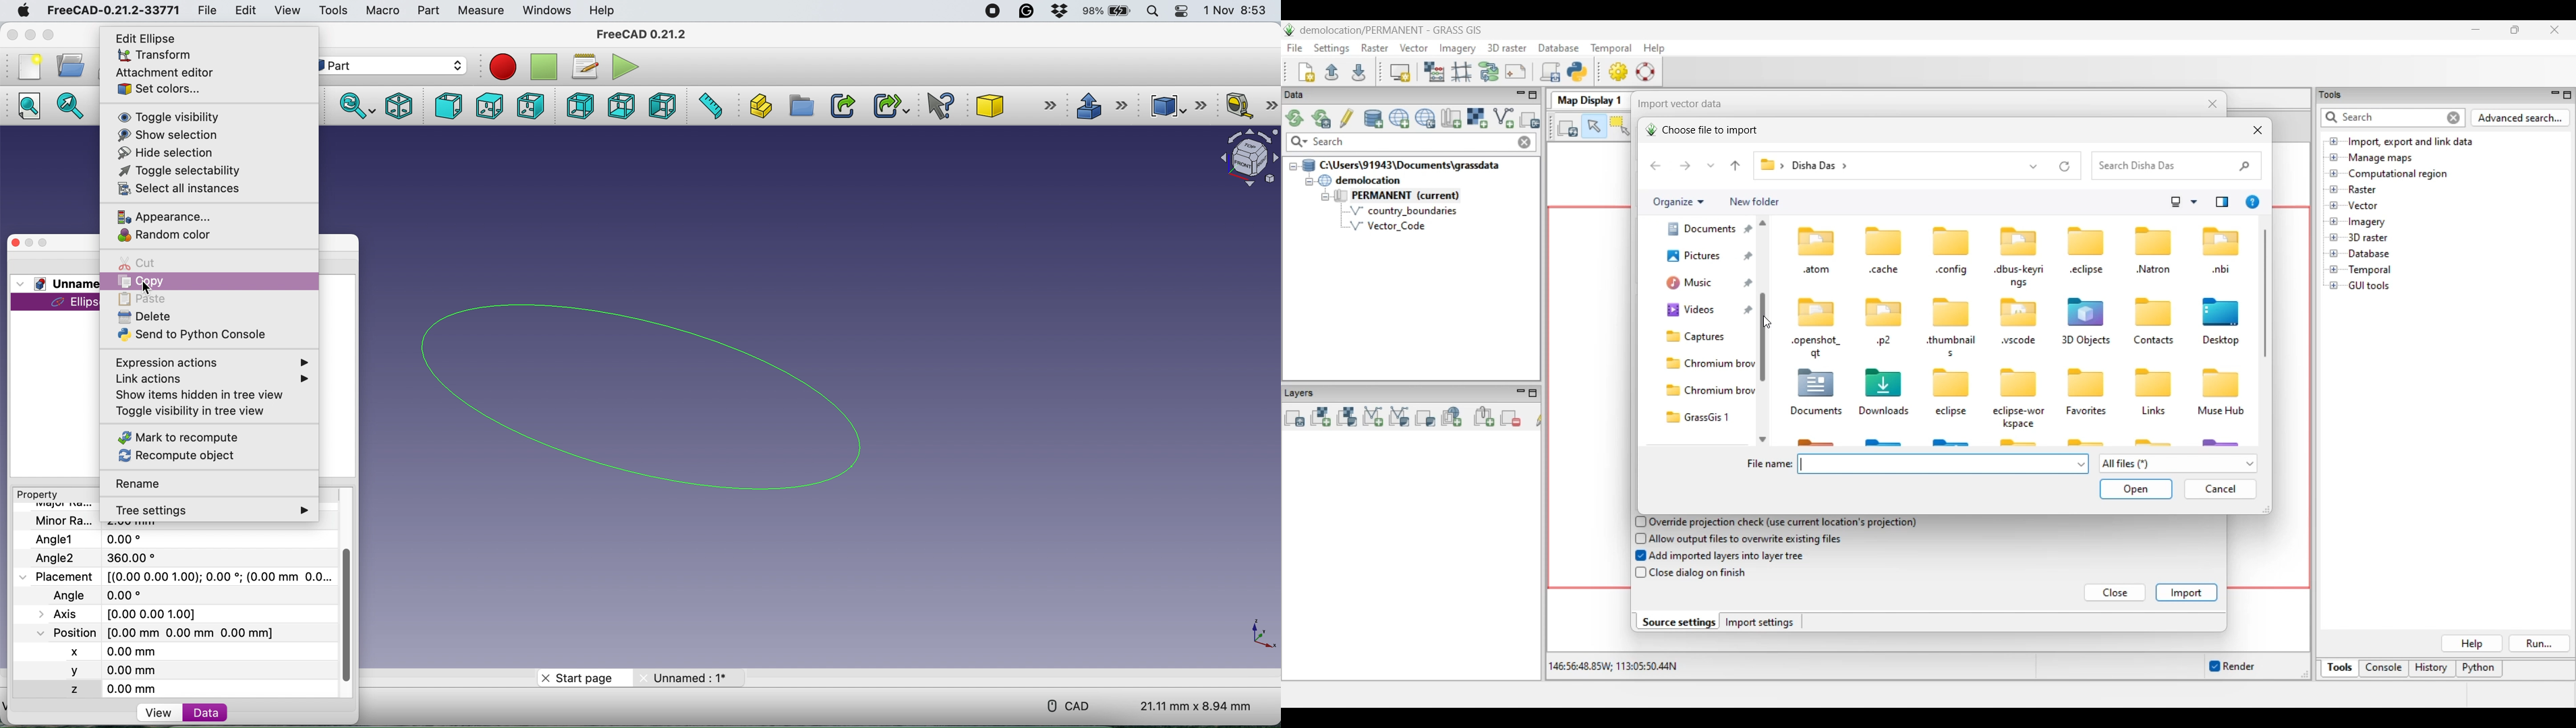 Image resolution: width=2576 pixels, height=728 pixels. What do you see at coordinates (662, 106) in the screenshot?
I see `left` at bounding box center [662, 106].